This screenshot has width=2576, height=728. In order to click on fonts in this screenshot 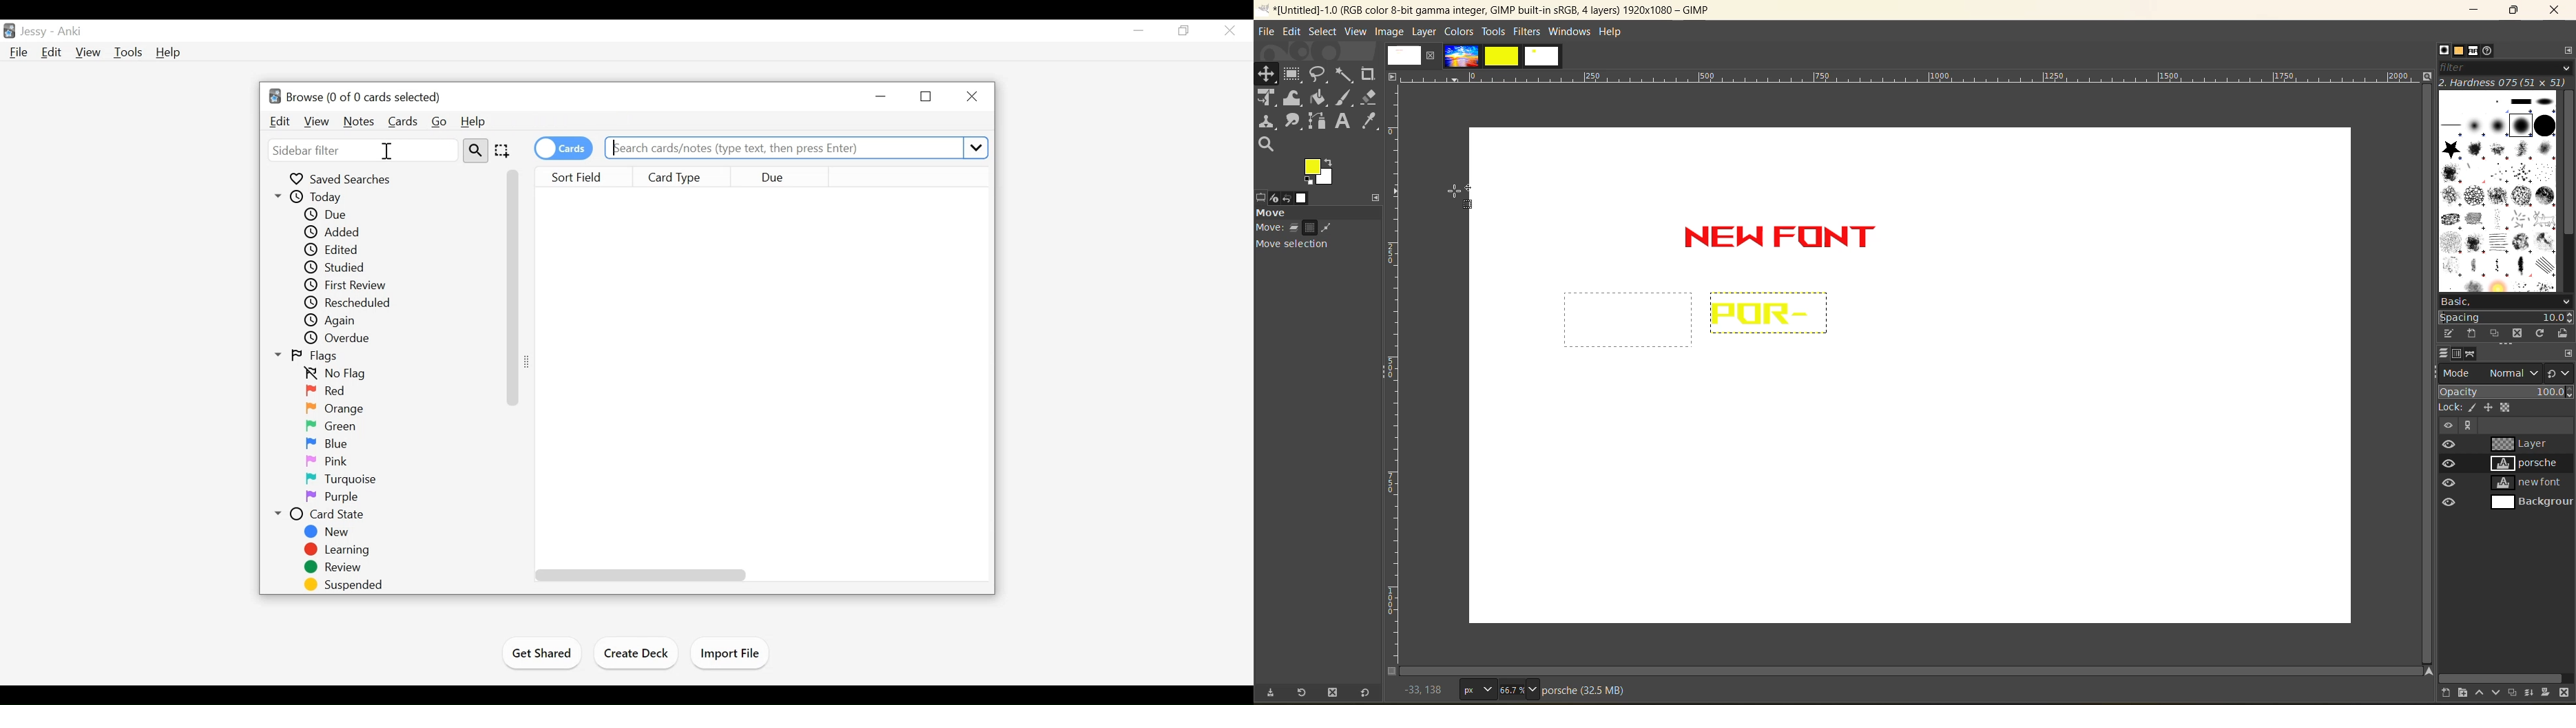, I will do `click(2475, 50)`.